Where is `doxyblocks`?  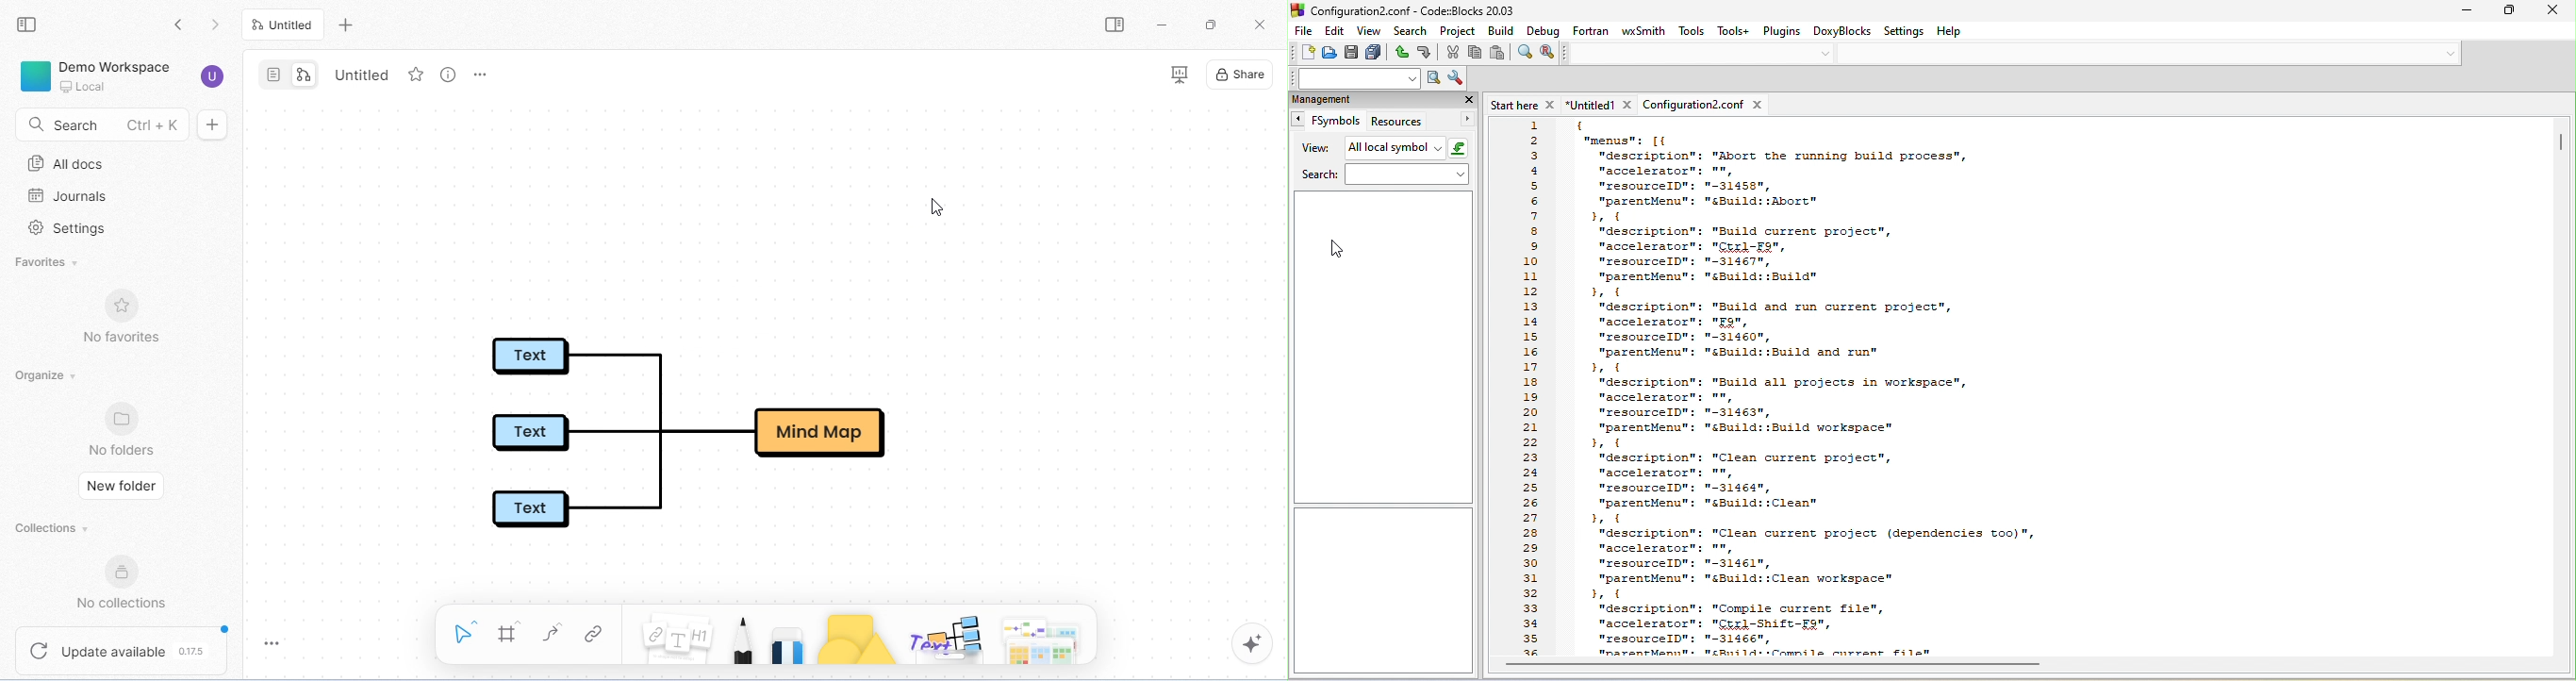 doxyblocks is located at coordinates (1842, 32).